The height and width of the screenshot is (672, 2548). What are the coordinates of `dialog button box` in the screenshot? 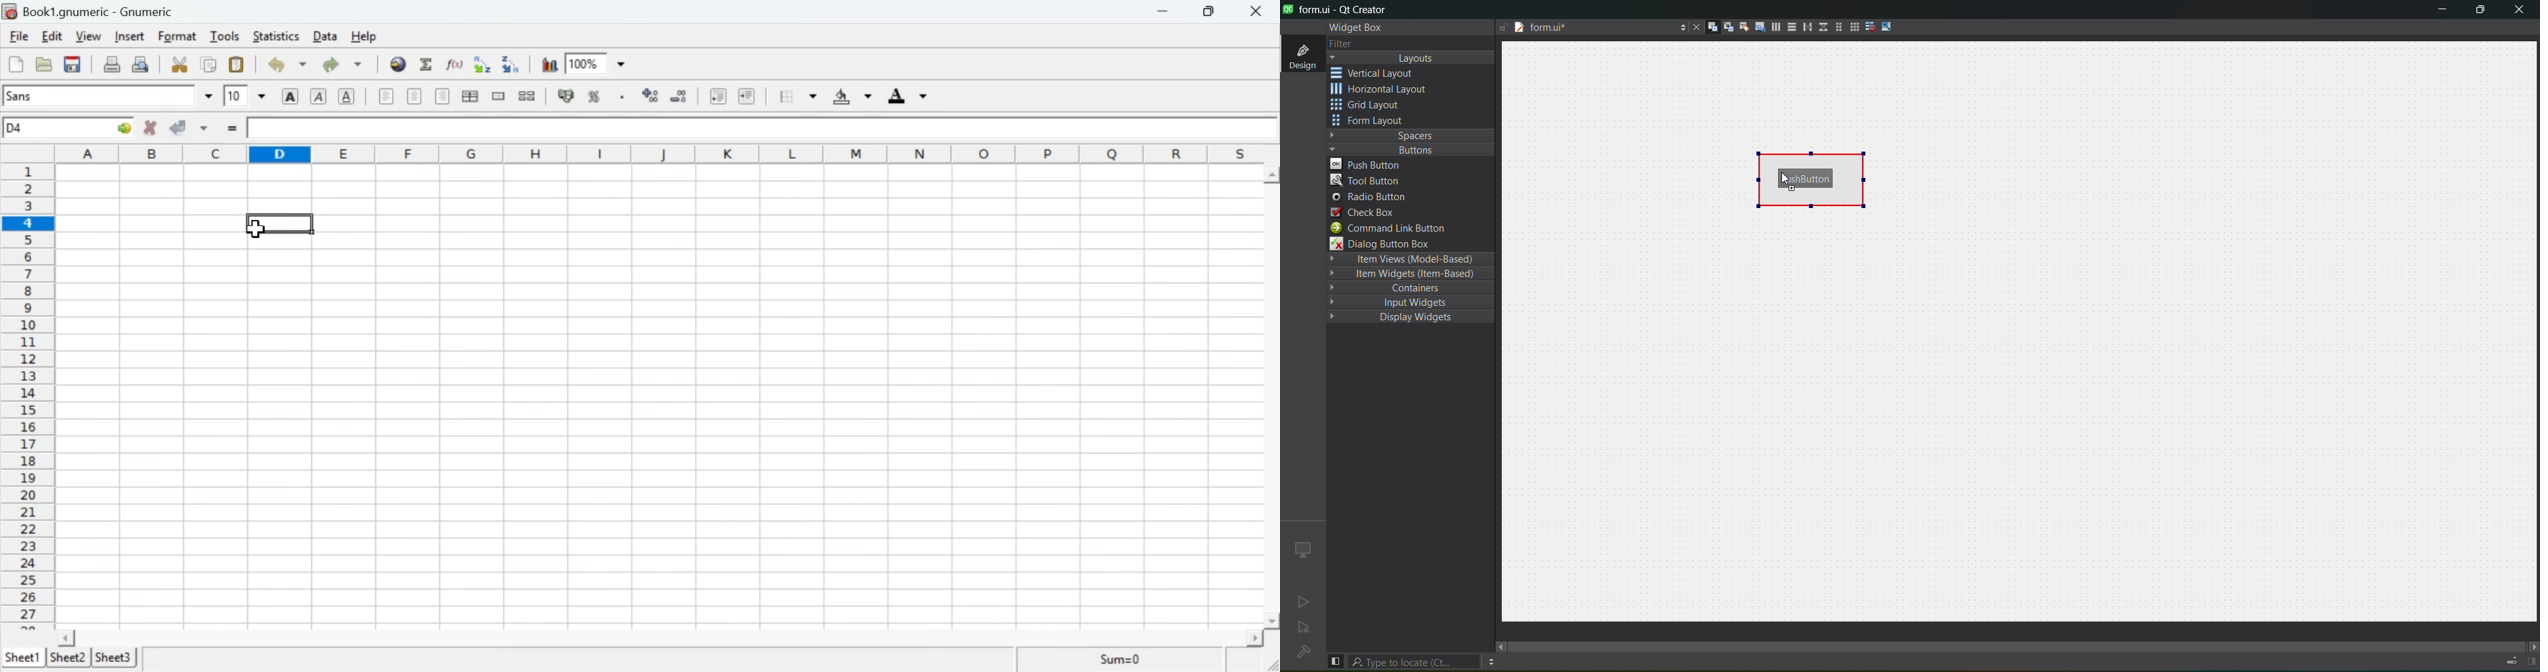 It's located at (1388, 244).